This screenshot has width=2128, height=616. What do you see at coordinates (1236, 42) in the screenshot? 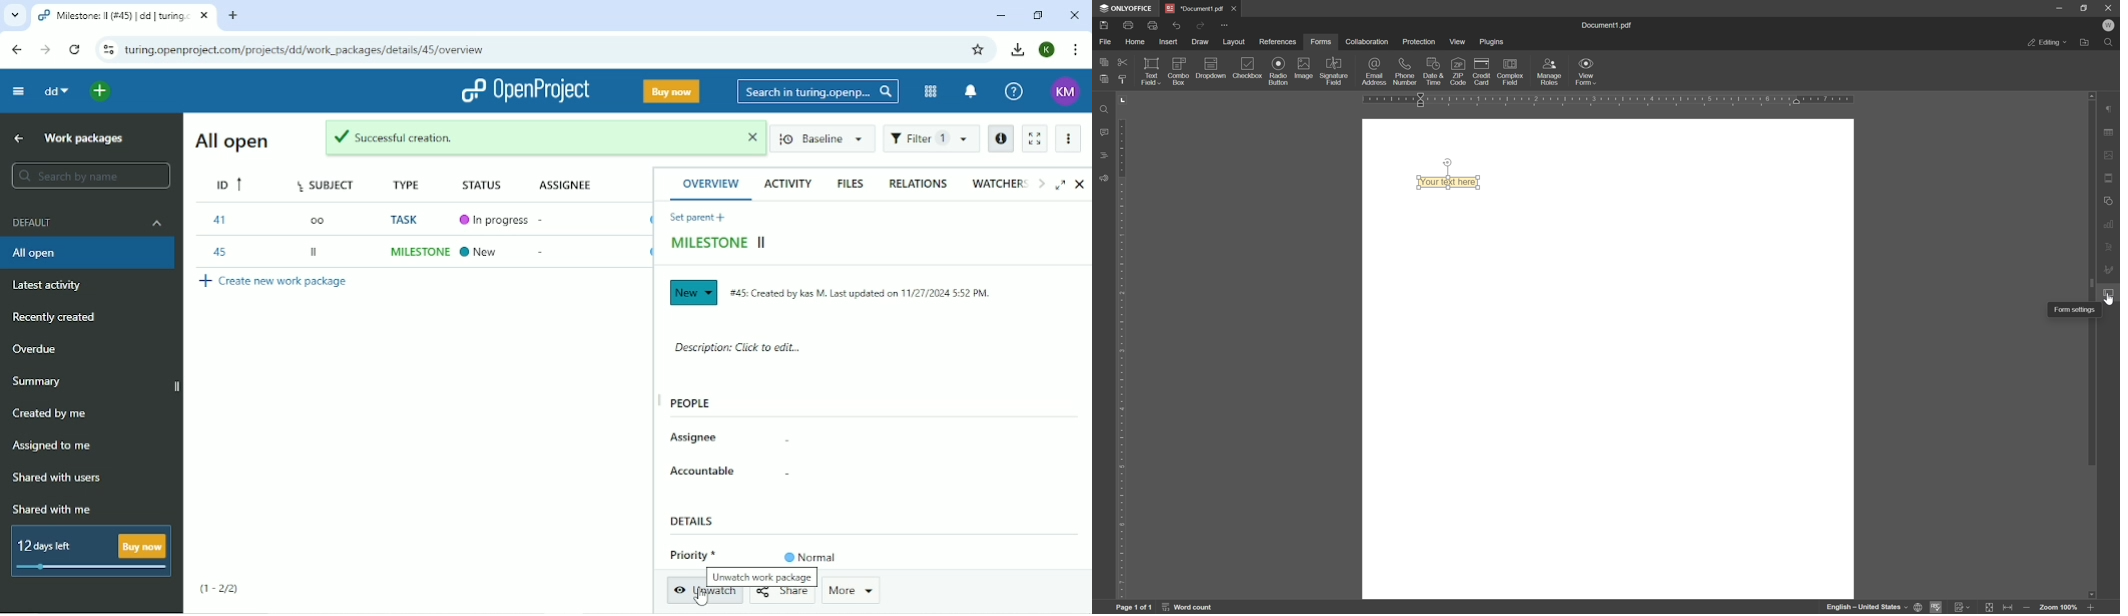
I see `layout` at bounding box center [1236, 42].